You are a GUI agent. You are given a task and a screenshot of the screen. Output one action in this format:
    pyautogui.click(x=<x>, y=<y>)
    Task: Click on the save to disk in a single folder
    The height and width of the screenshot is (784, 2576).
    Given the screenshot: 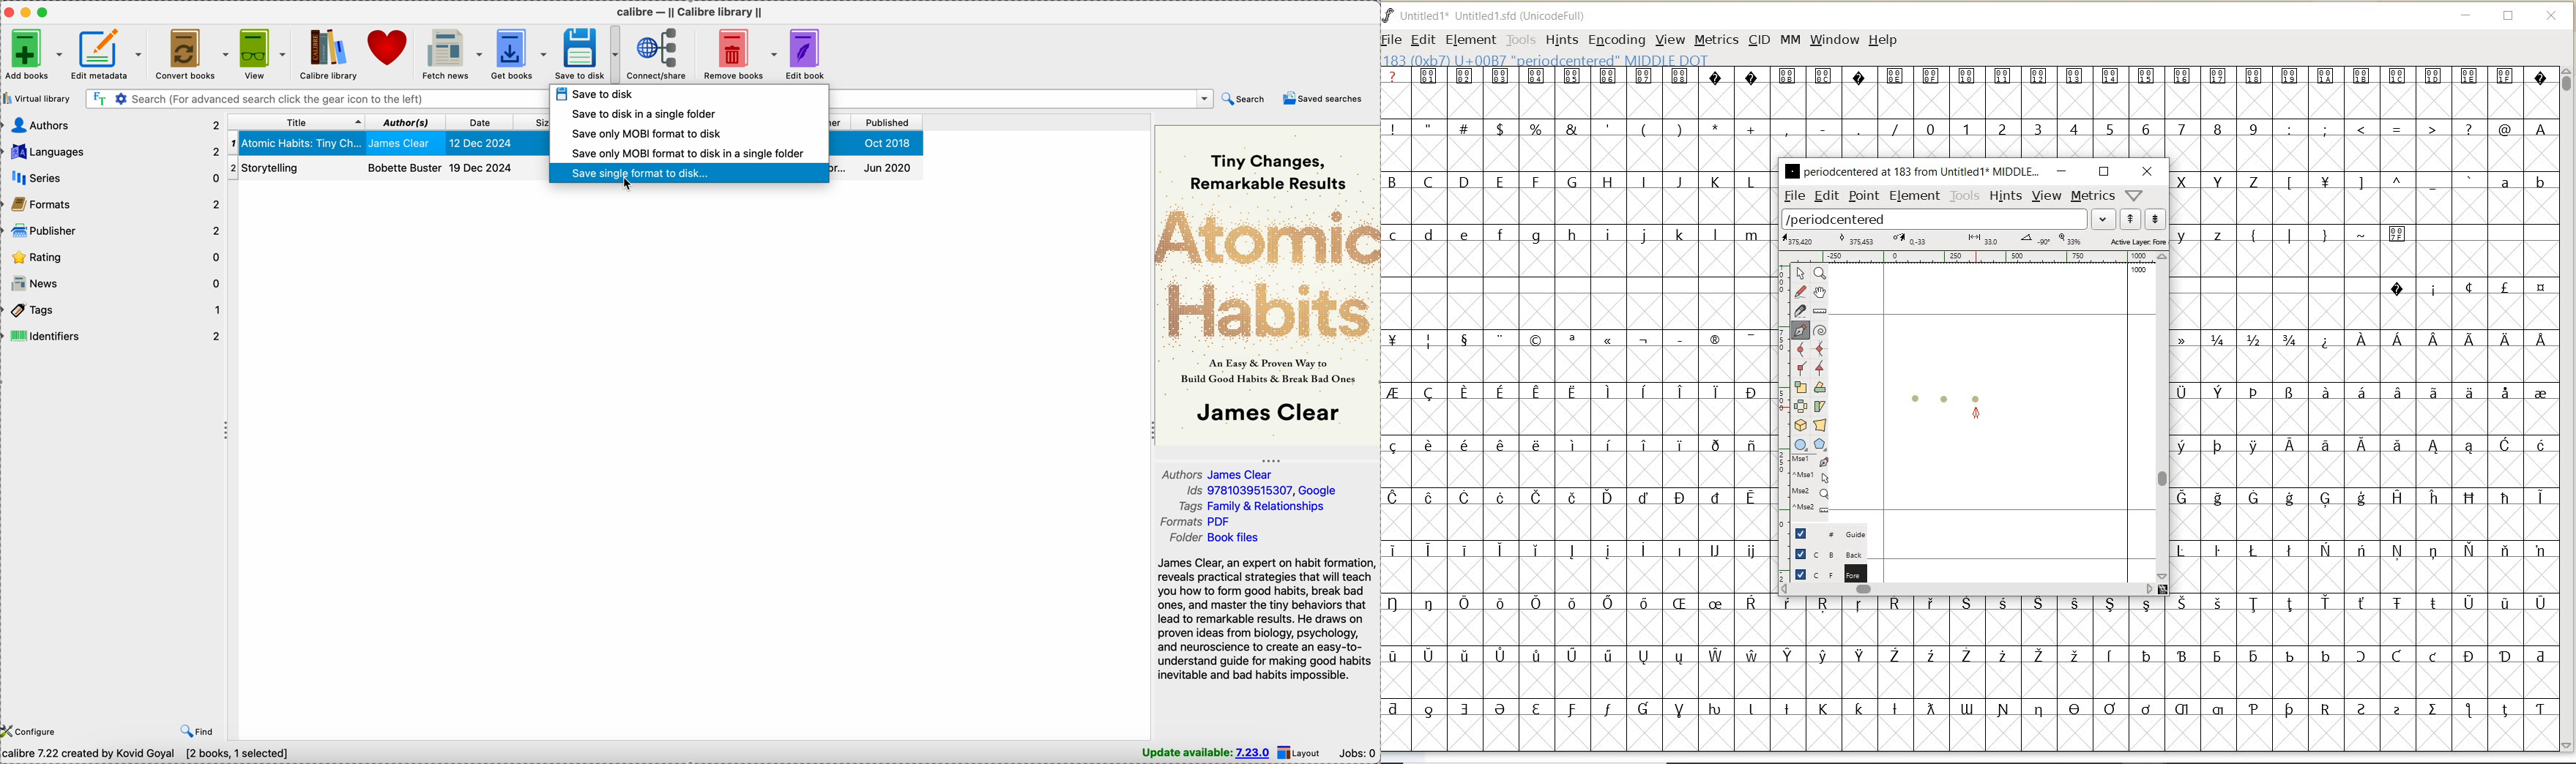 What is the action you would take?
    pyautogui.click(x=642, y=114)
    